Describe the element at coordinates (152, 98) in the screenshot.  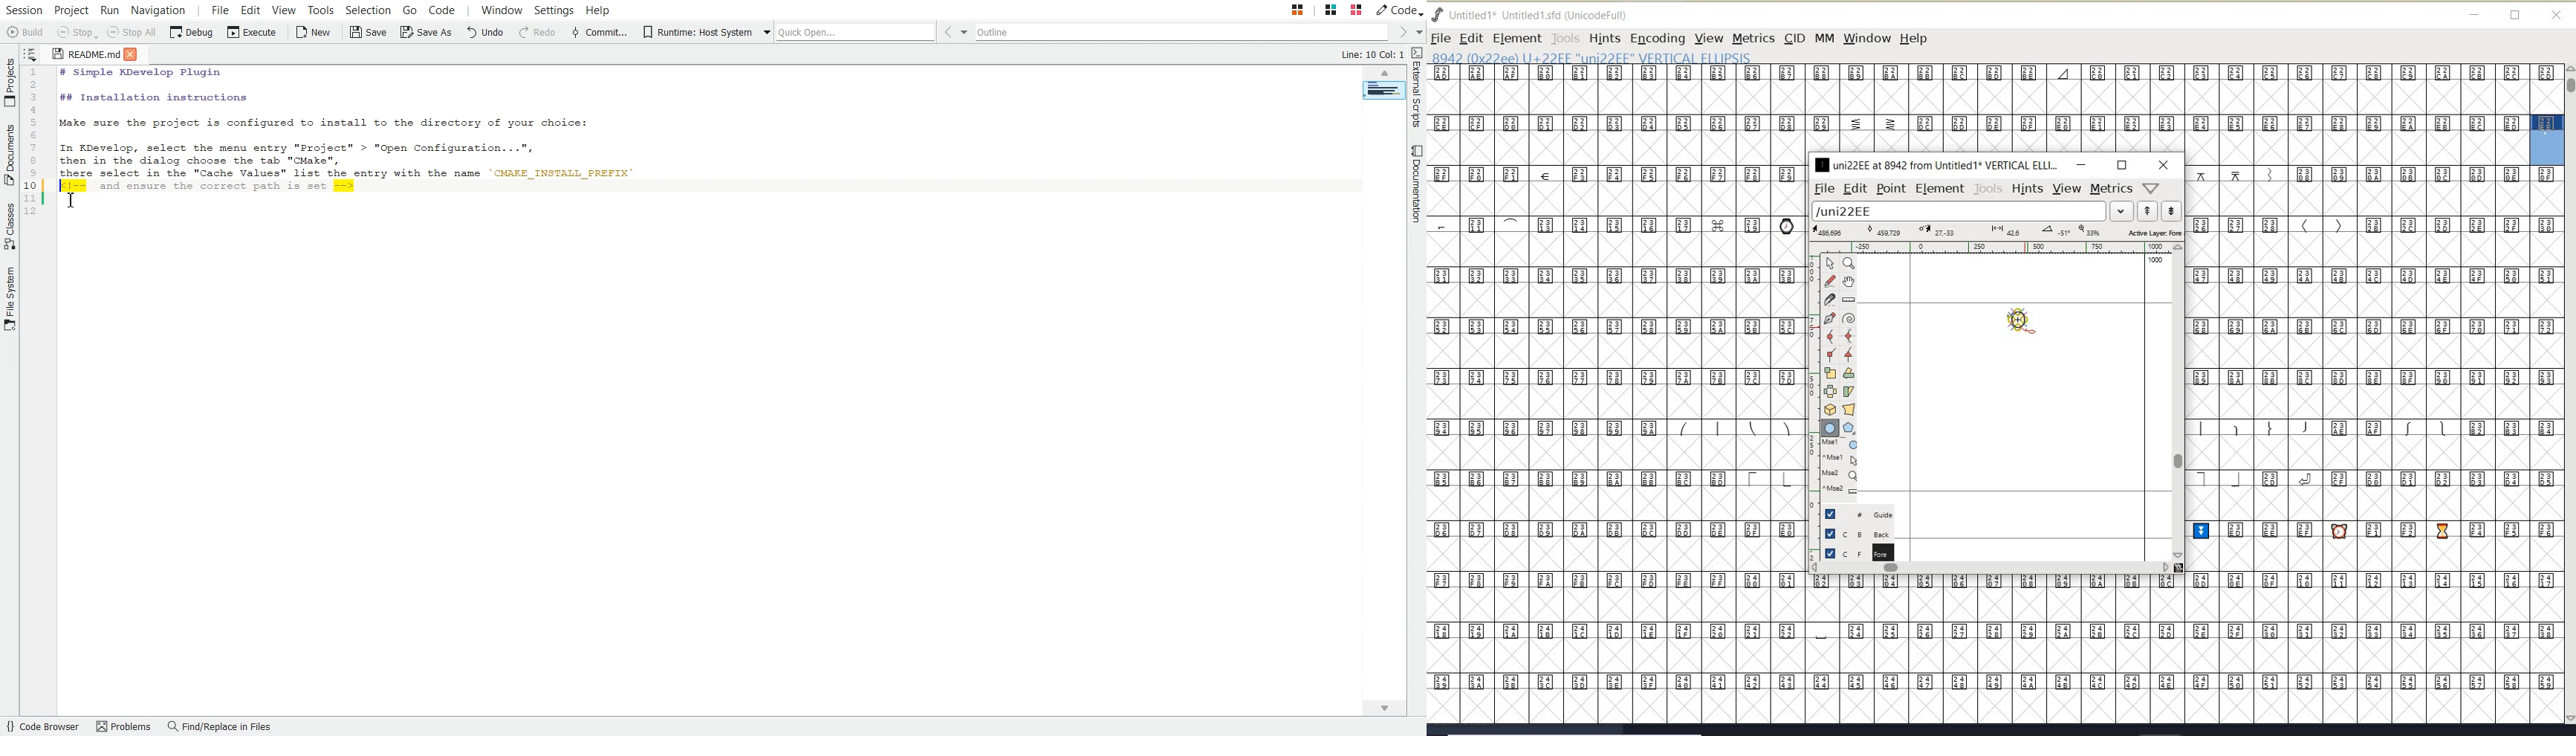
I see `## Installation Instructions` at that location.